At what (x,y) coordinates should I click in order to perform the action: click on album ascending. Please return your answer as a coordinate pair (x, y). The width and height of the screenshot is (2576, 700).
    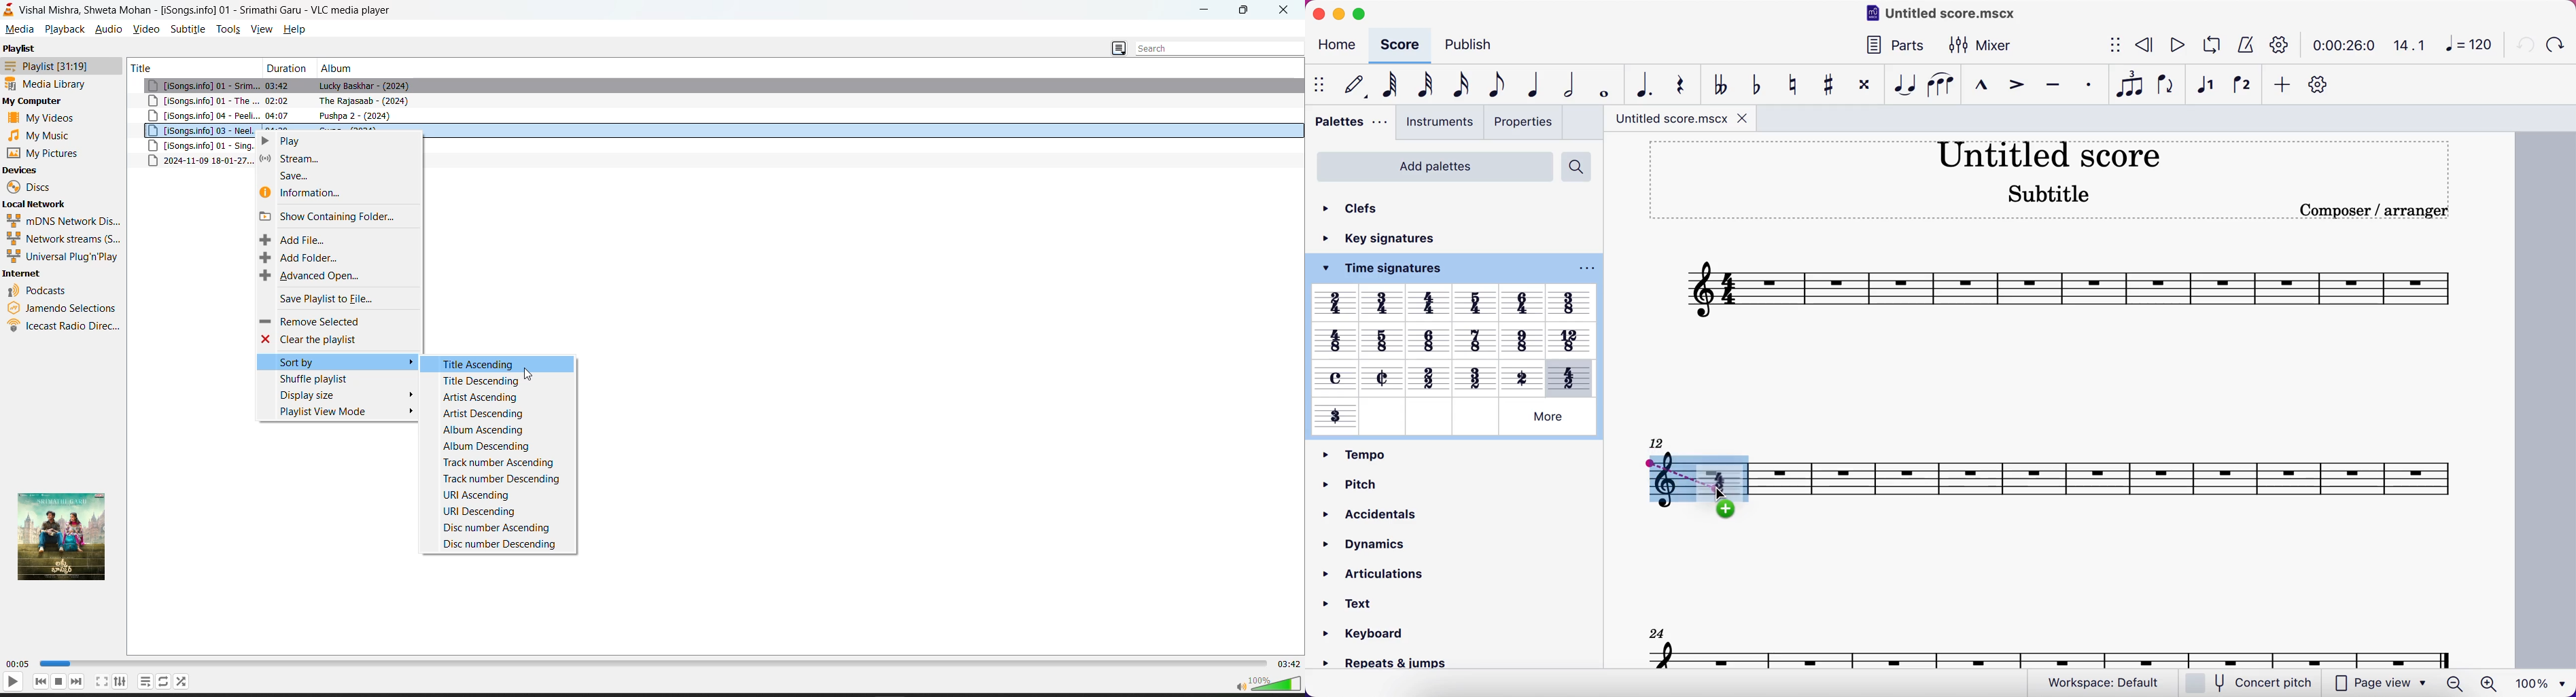
    Looking at the image, I should click on (502, 429).